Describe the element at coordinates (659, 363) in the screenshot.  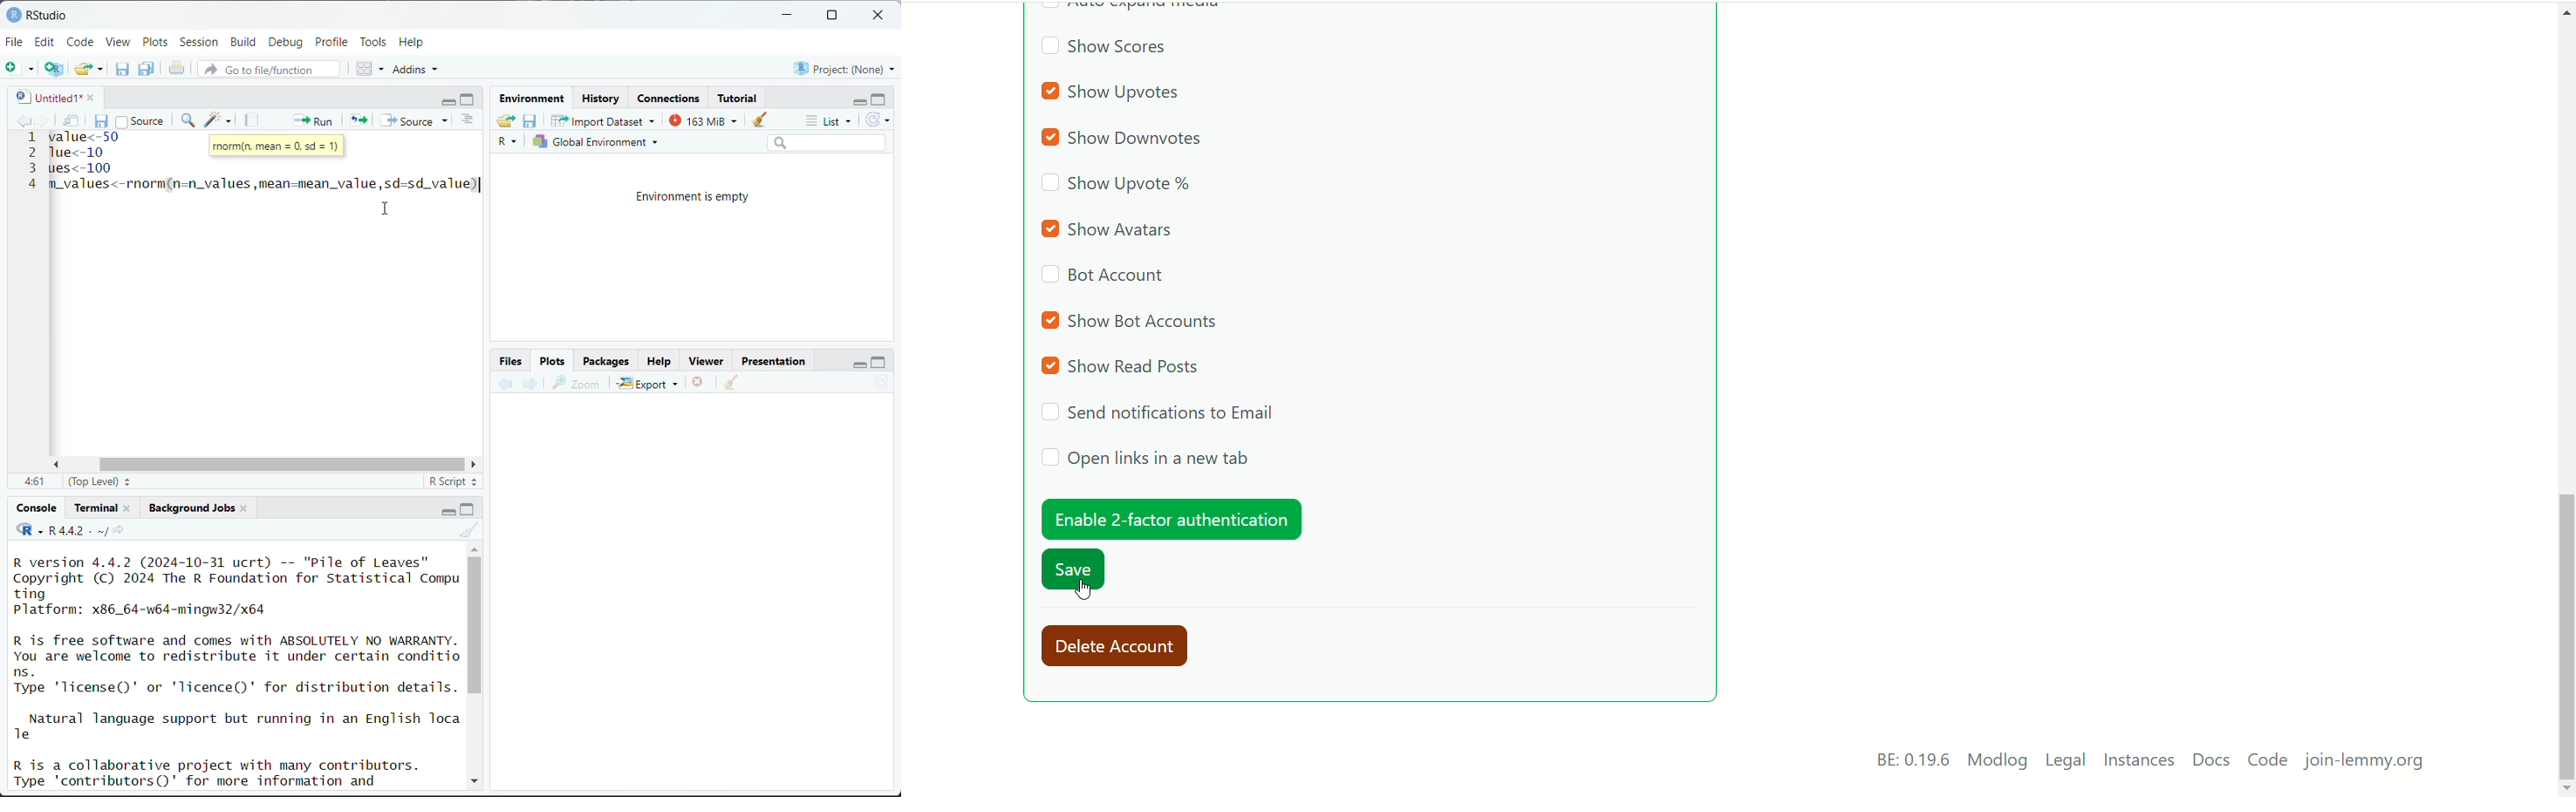
I see `Help` at that location.